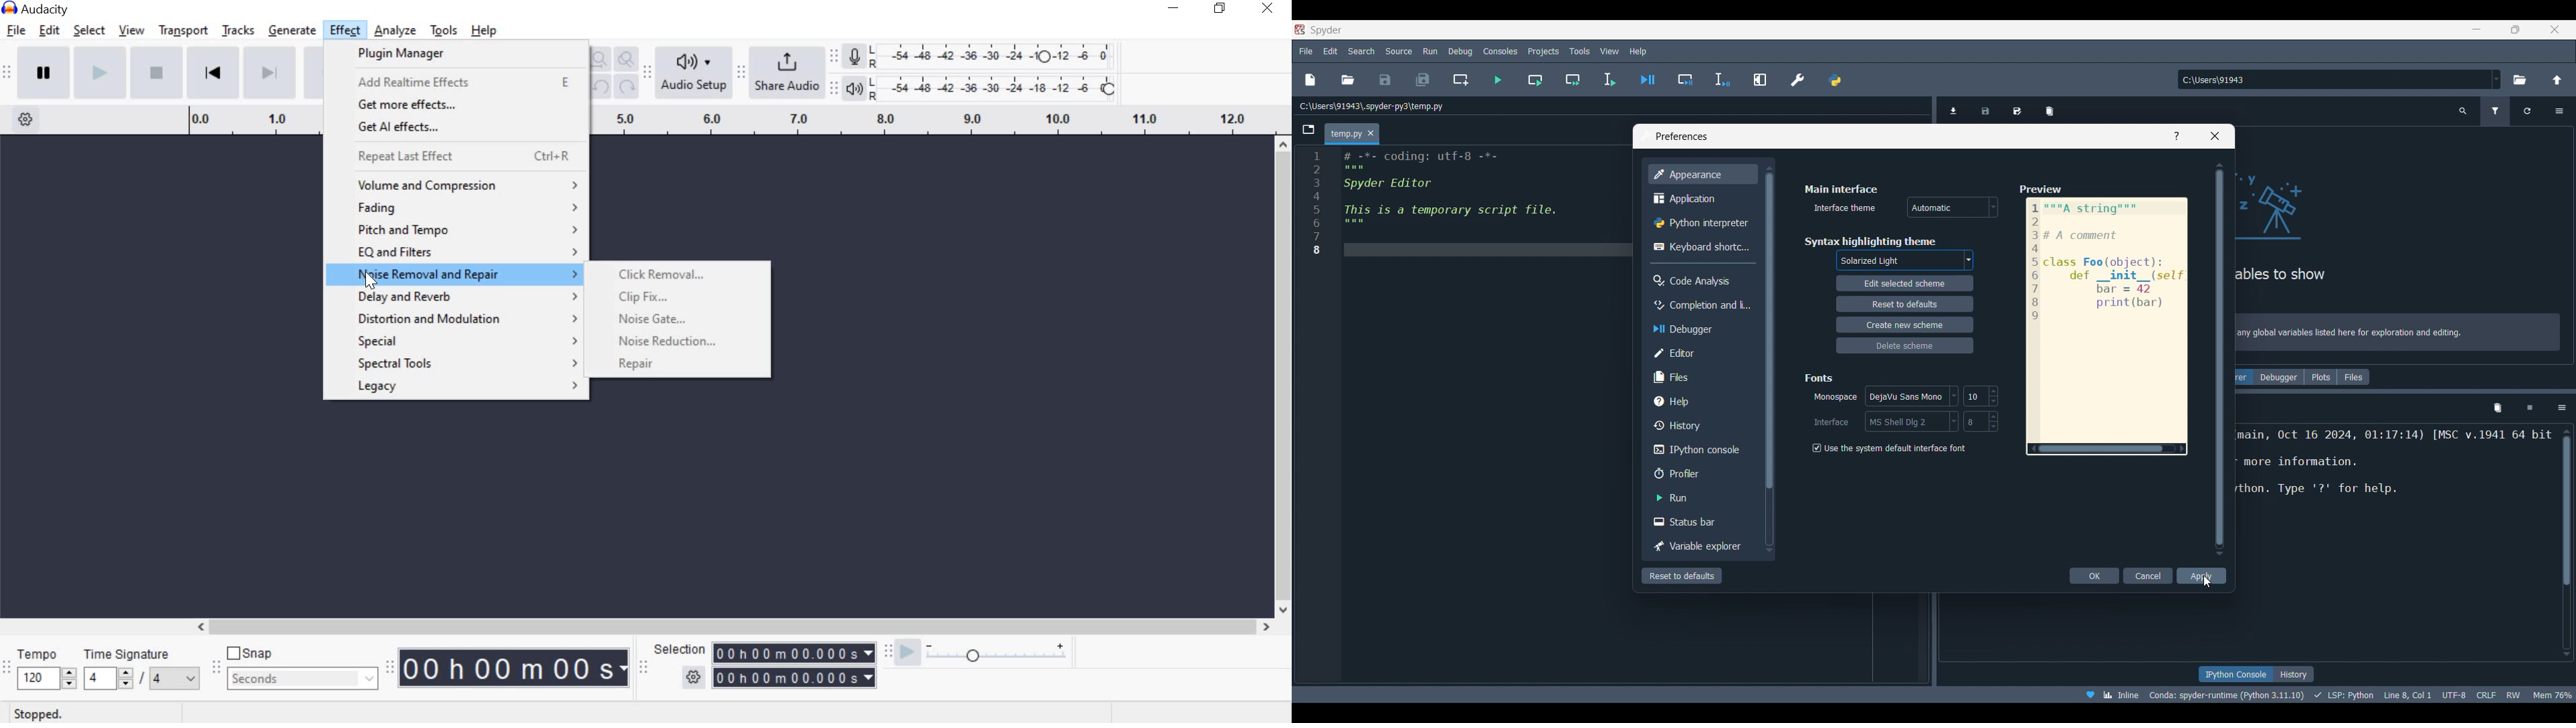 Image resolution: width=2576 pixels, height=728 pixels. What do you see at coordinates (2224, 695) in the screenshot?
I see `interpreter` at bounding box center [2224, 695].